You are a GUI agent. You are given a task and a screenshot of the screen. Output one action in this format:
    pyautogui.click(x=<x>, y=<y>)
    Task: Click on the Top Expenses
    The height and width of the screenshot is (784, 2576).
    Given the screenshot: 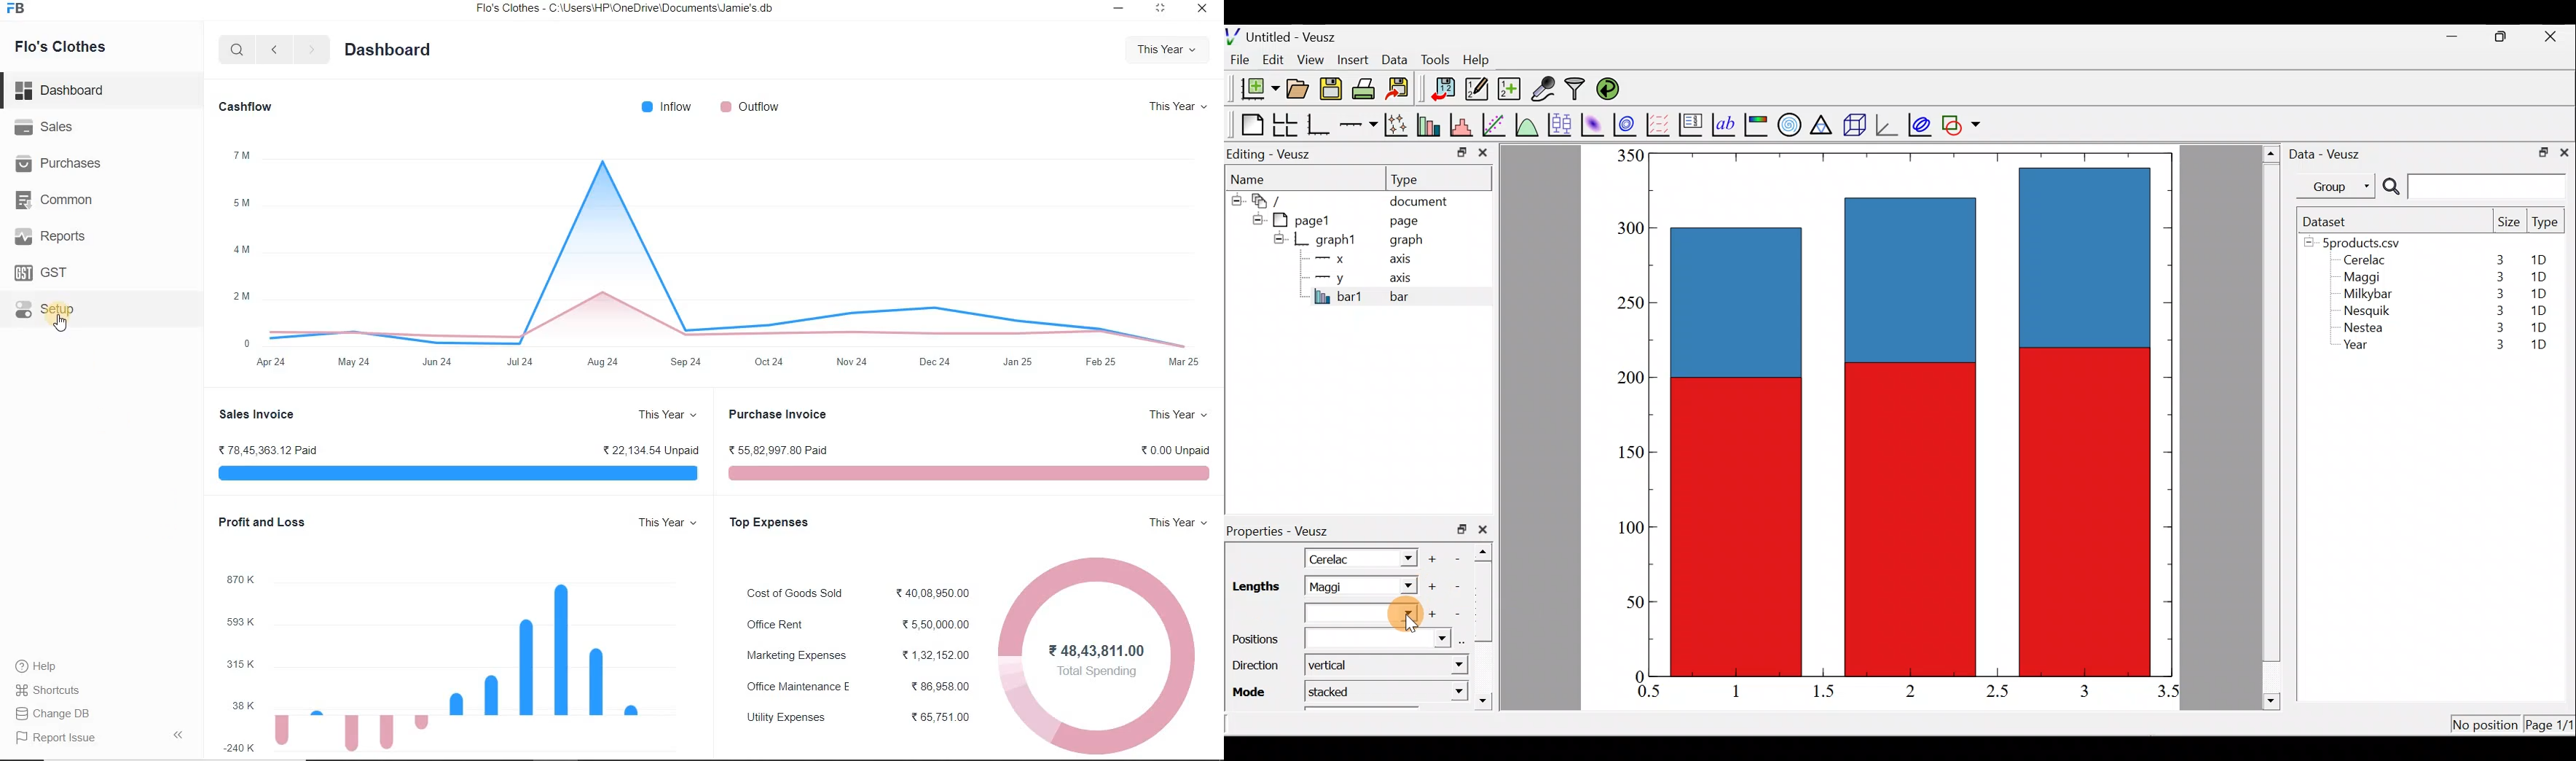 What is the action you would take?
    pyautogui.click(x=771, y=523)
    